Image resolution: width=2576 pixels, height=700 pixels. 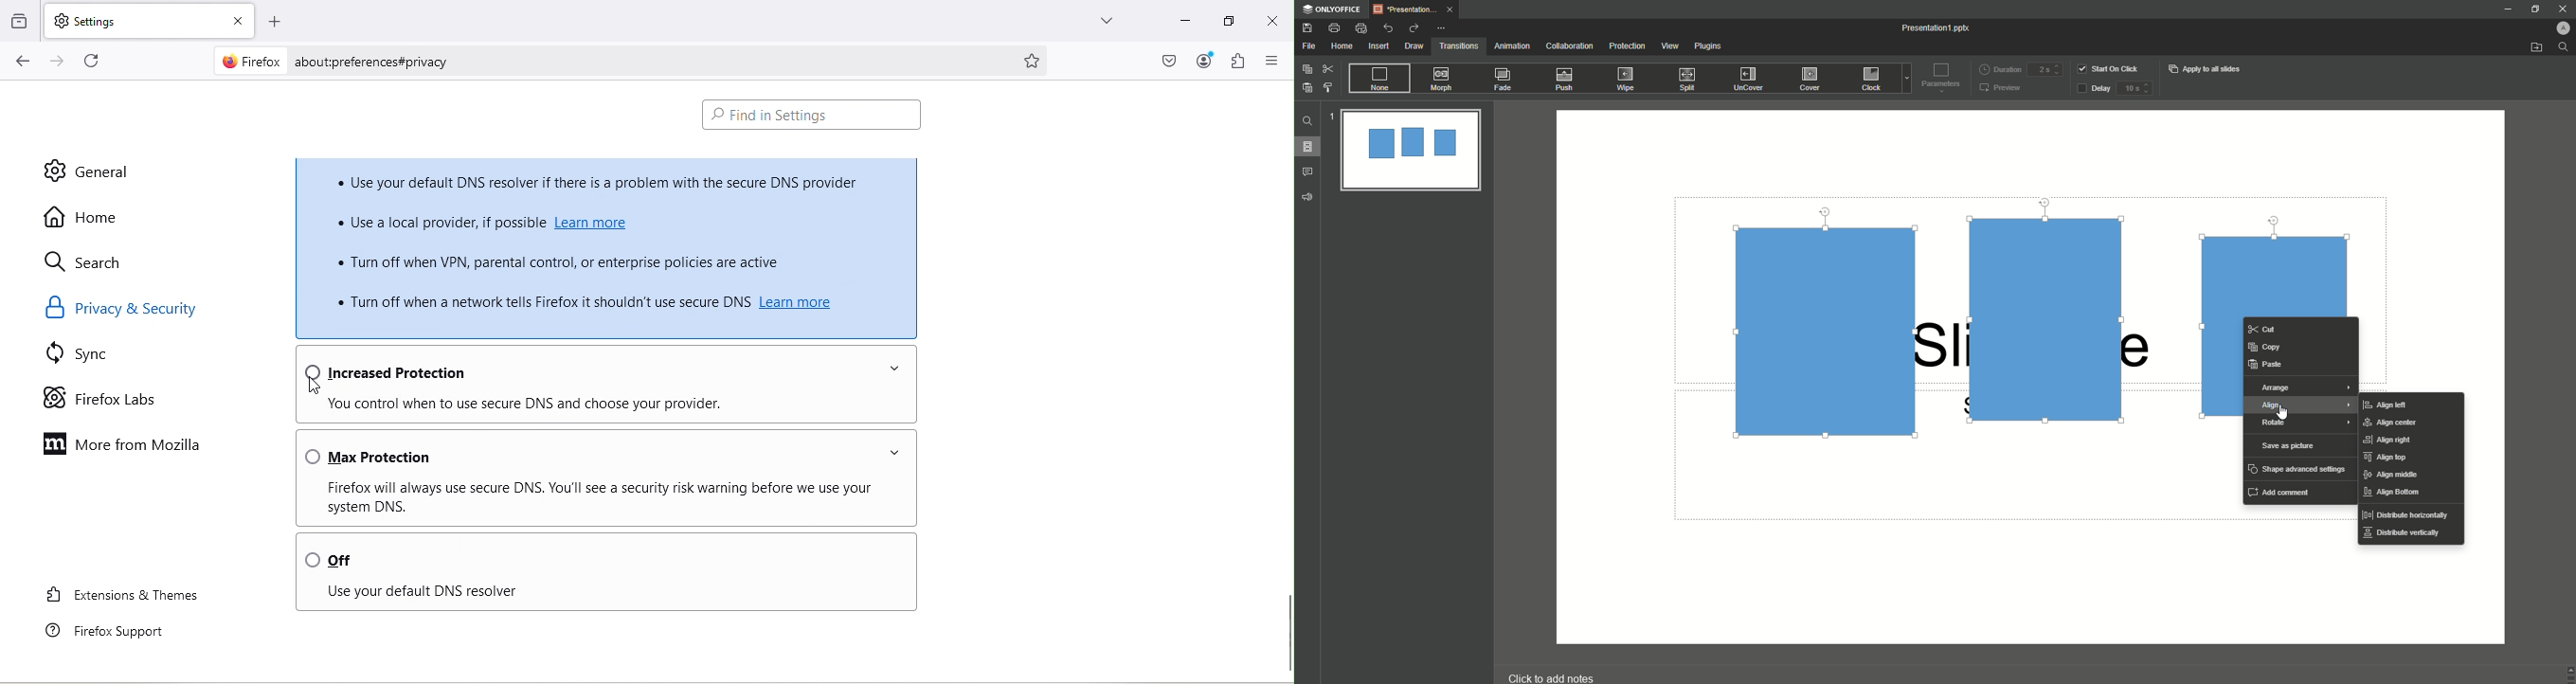 I want to click on Protection, so click(x=1628, y=46).